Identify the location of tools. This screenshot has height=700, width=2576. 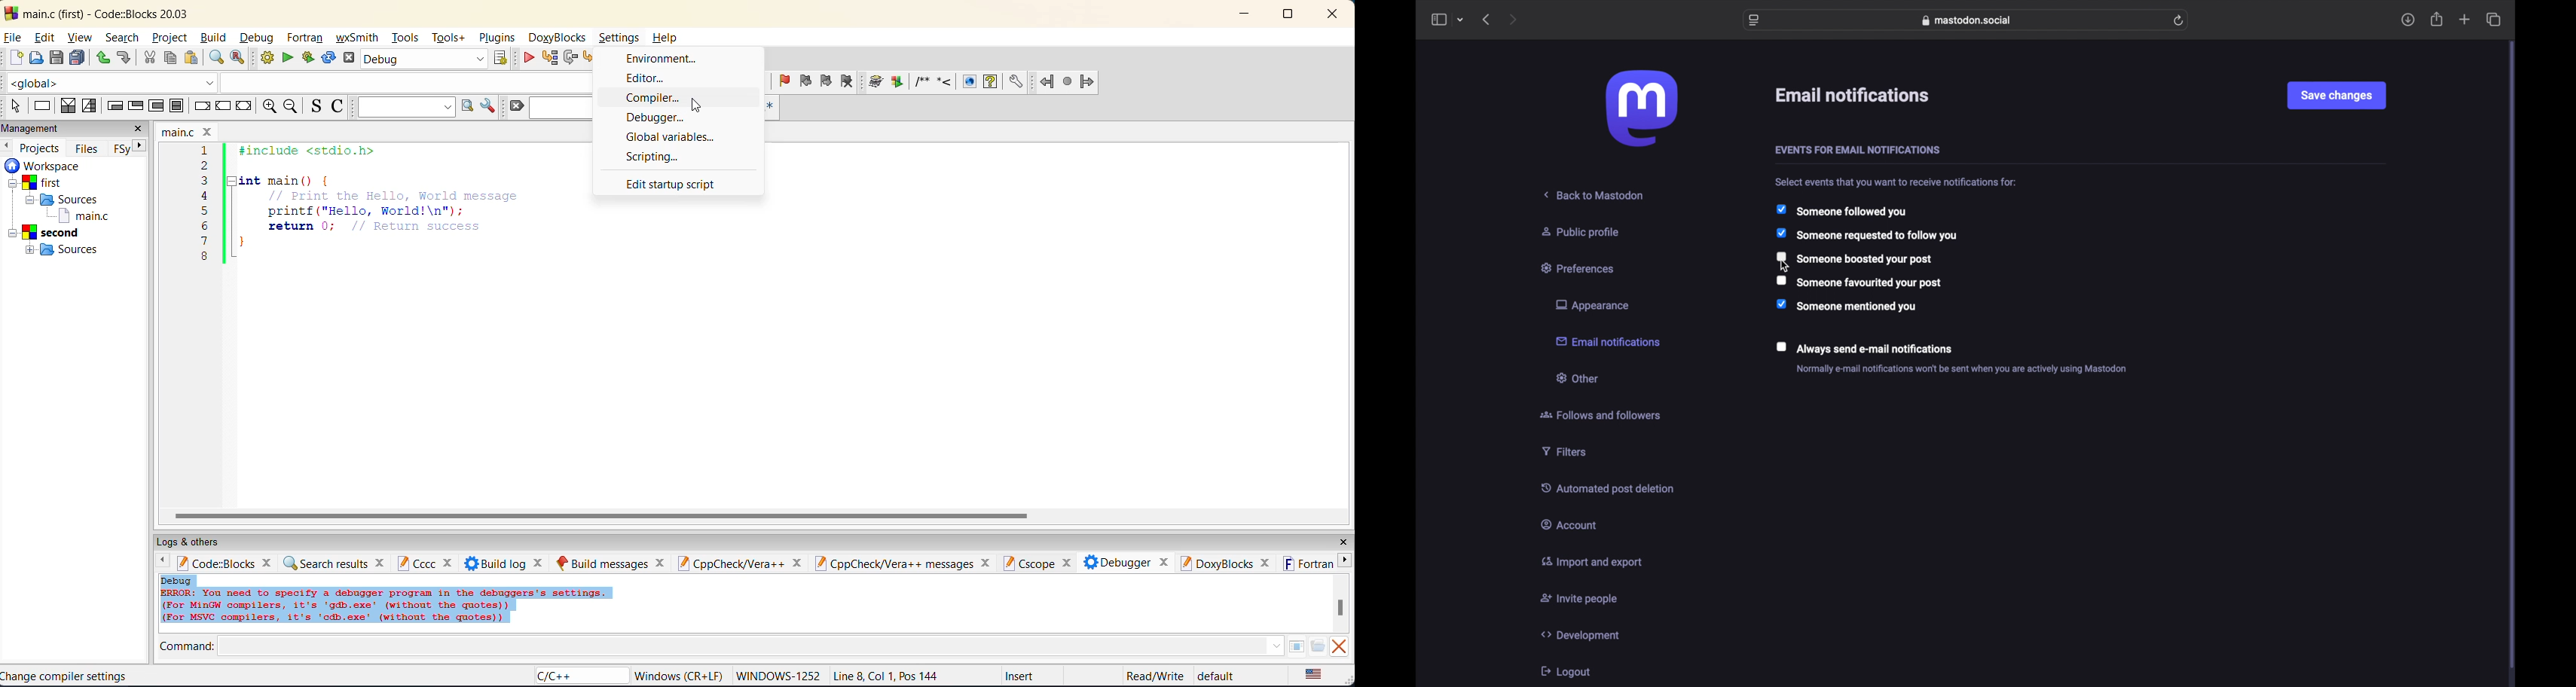
(405, 38).